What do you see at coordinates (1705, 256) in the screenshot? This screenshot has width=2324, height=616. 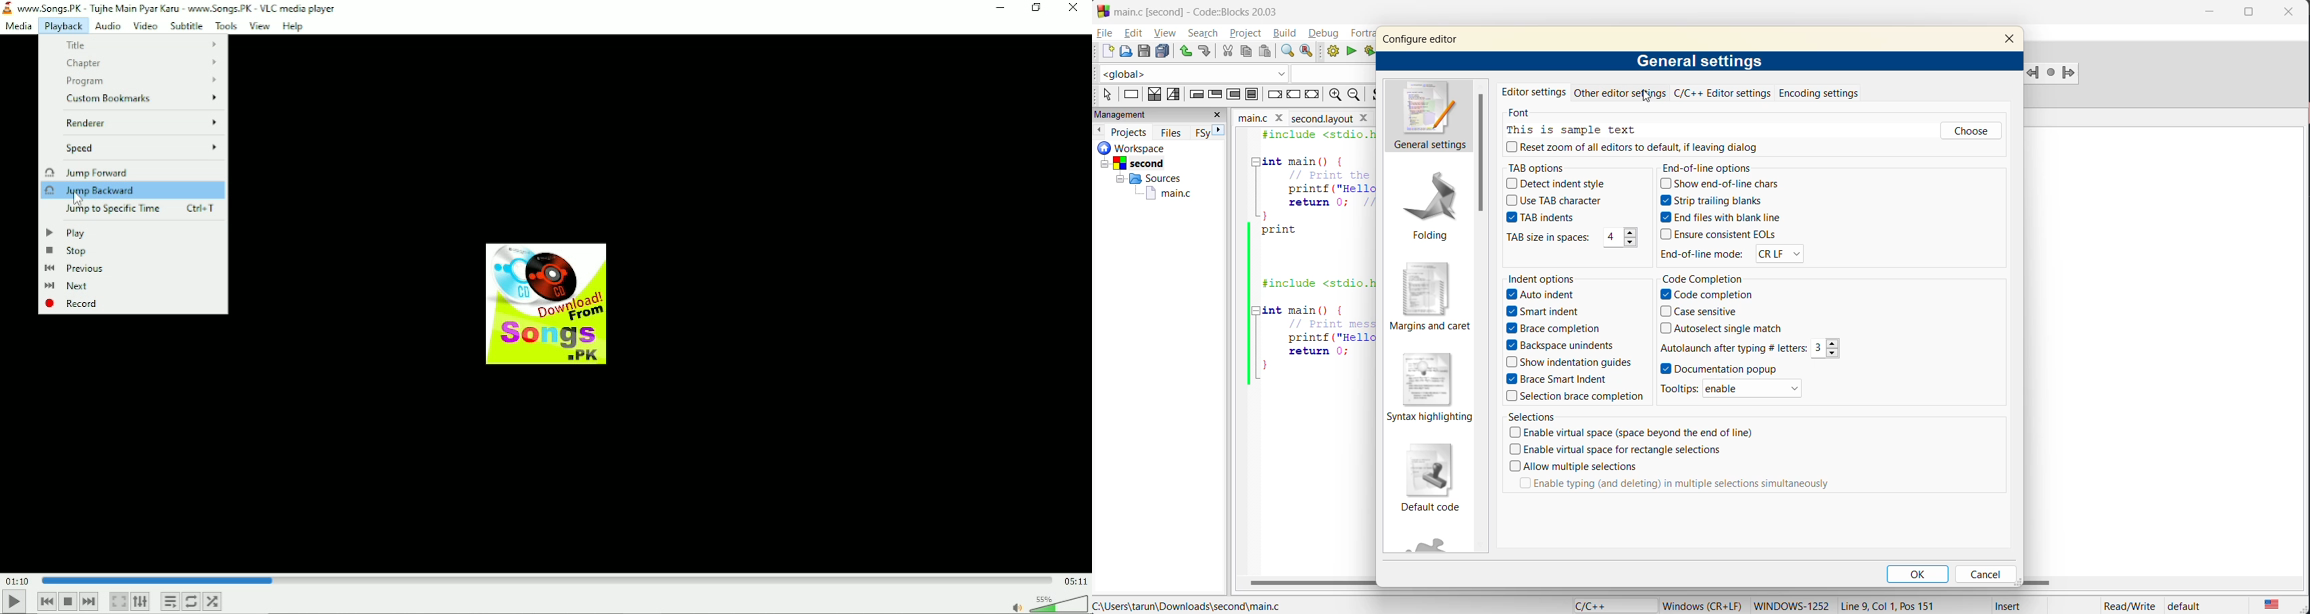 I see `End-of-line mode` at bounding box center [1705, 256].